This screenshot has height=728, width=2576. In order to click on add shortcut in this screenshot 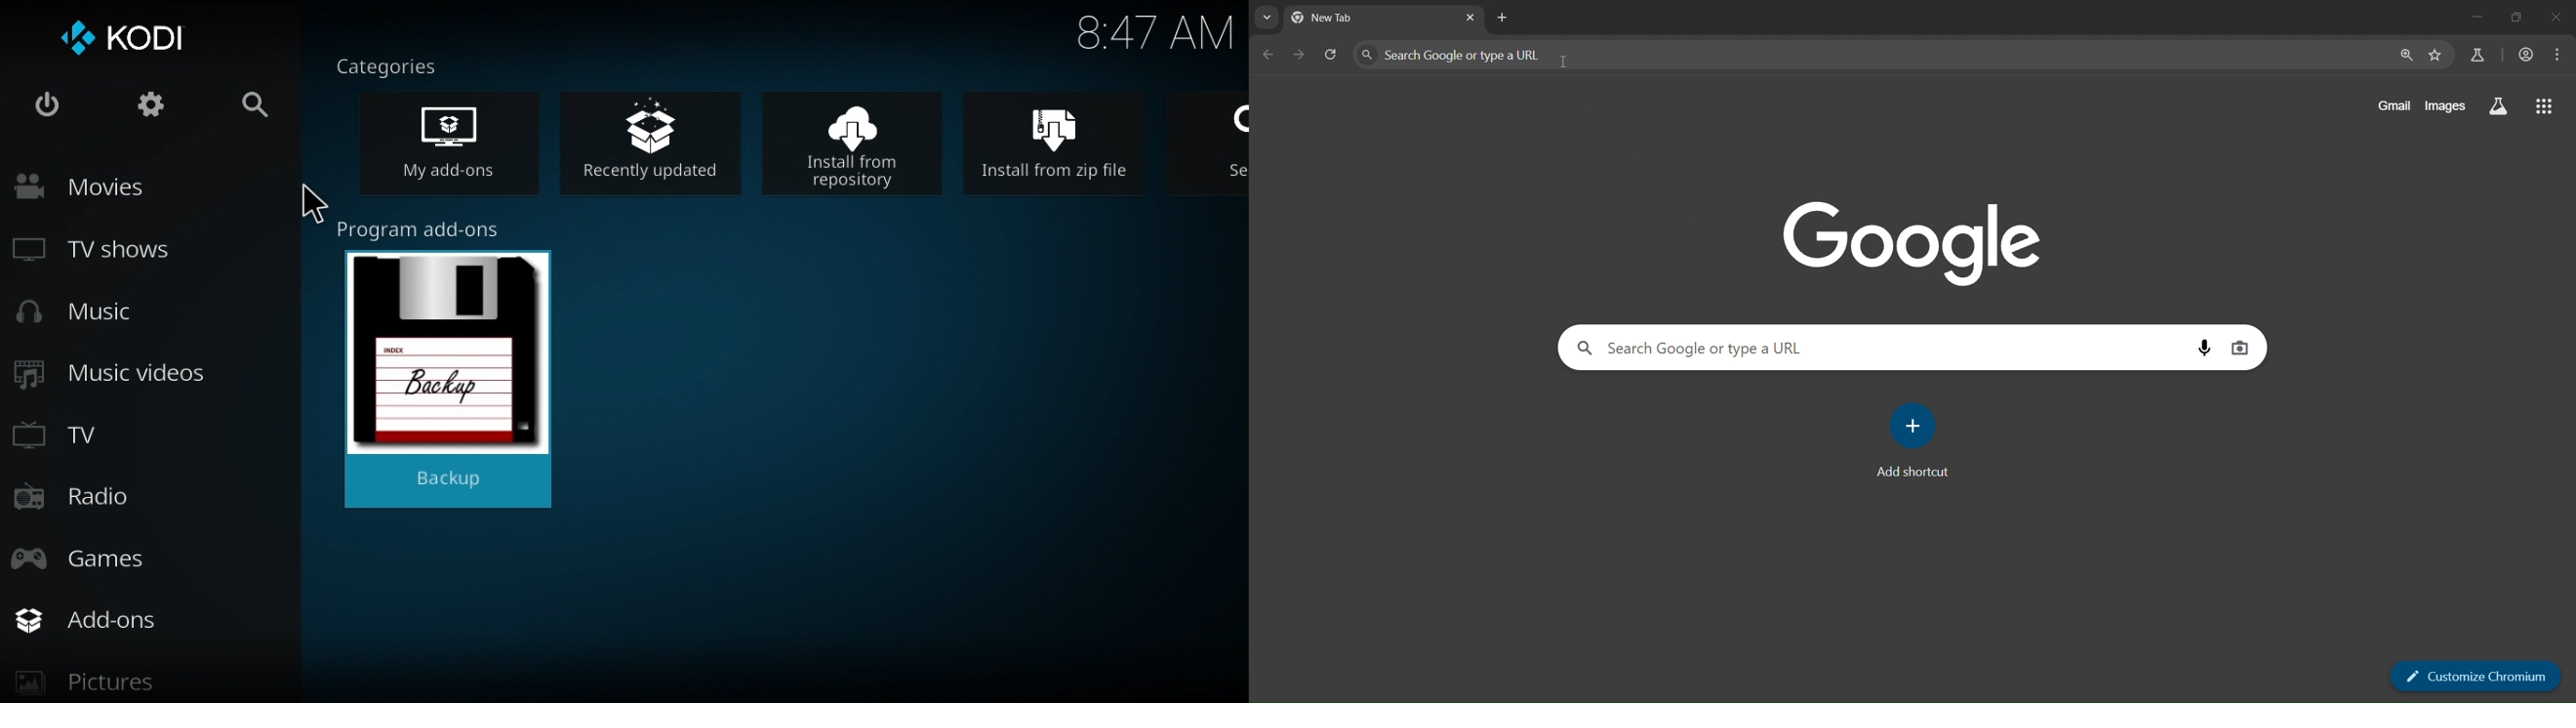, I will do `click(1918, 439)`.